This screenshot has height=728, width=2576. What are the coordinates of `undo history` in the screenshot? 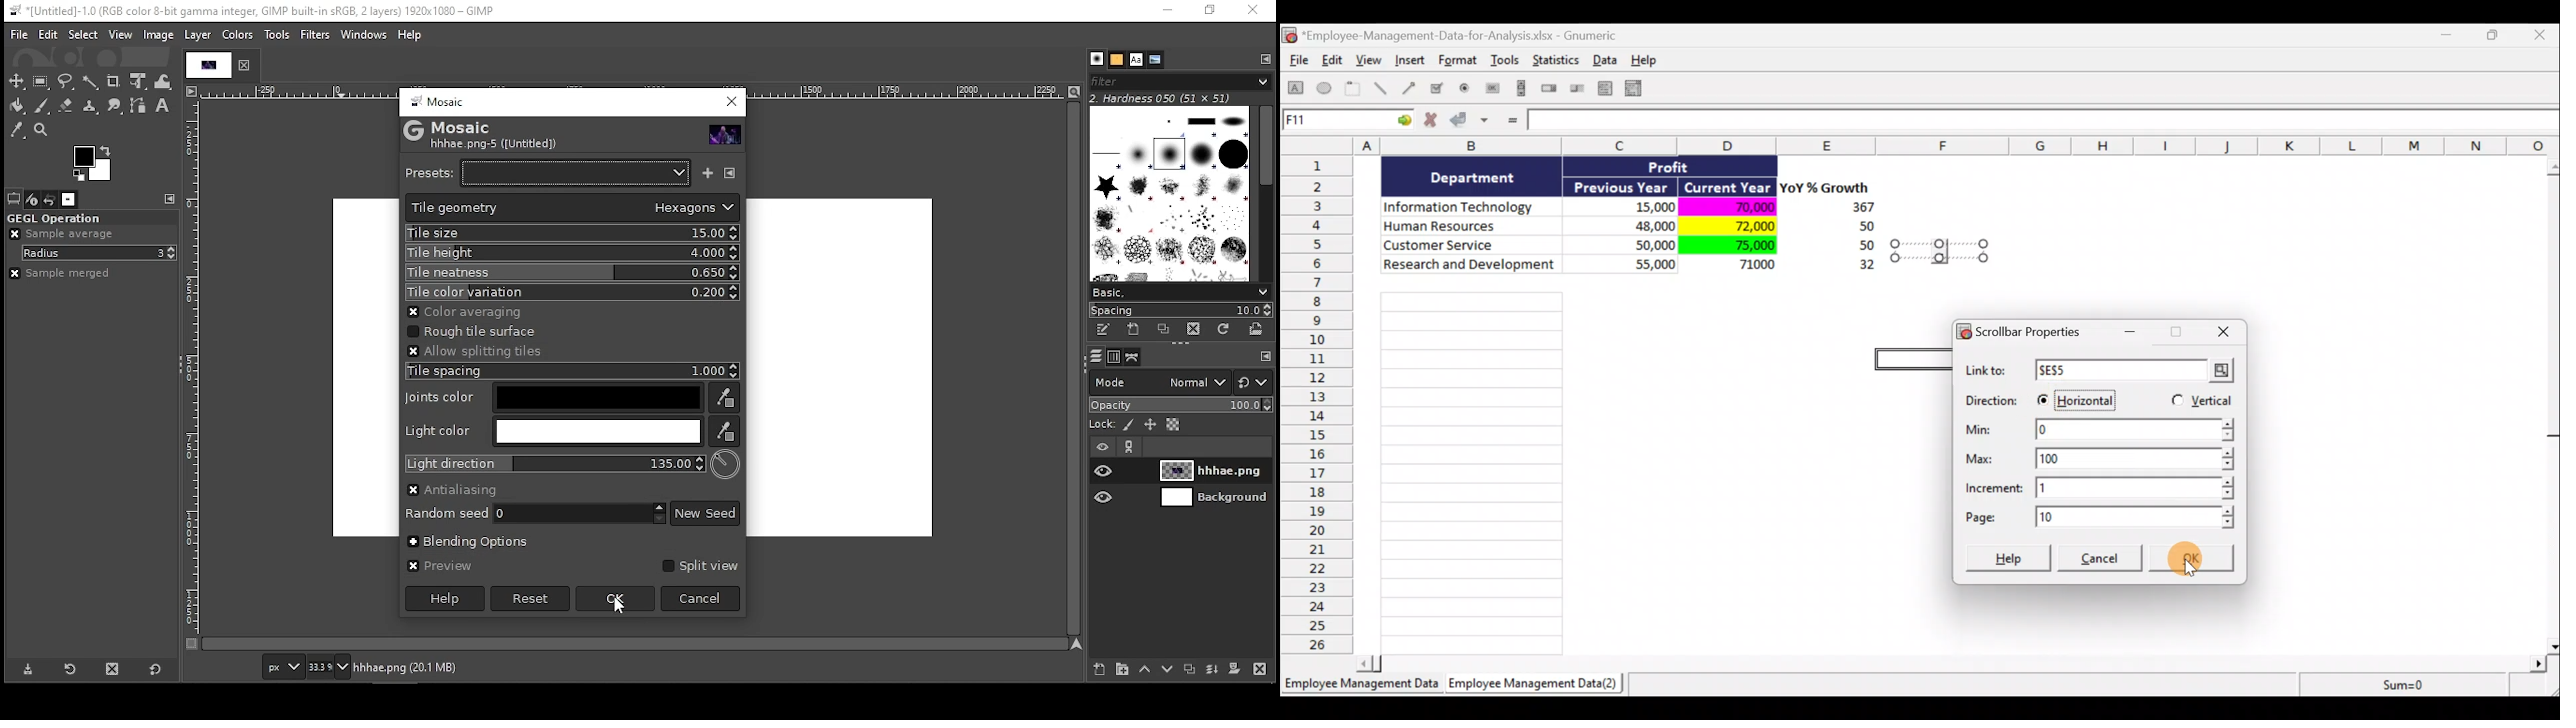 It's located at (48, 199).